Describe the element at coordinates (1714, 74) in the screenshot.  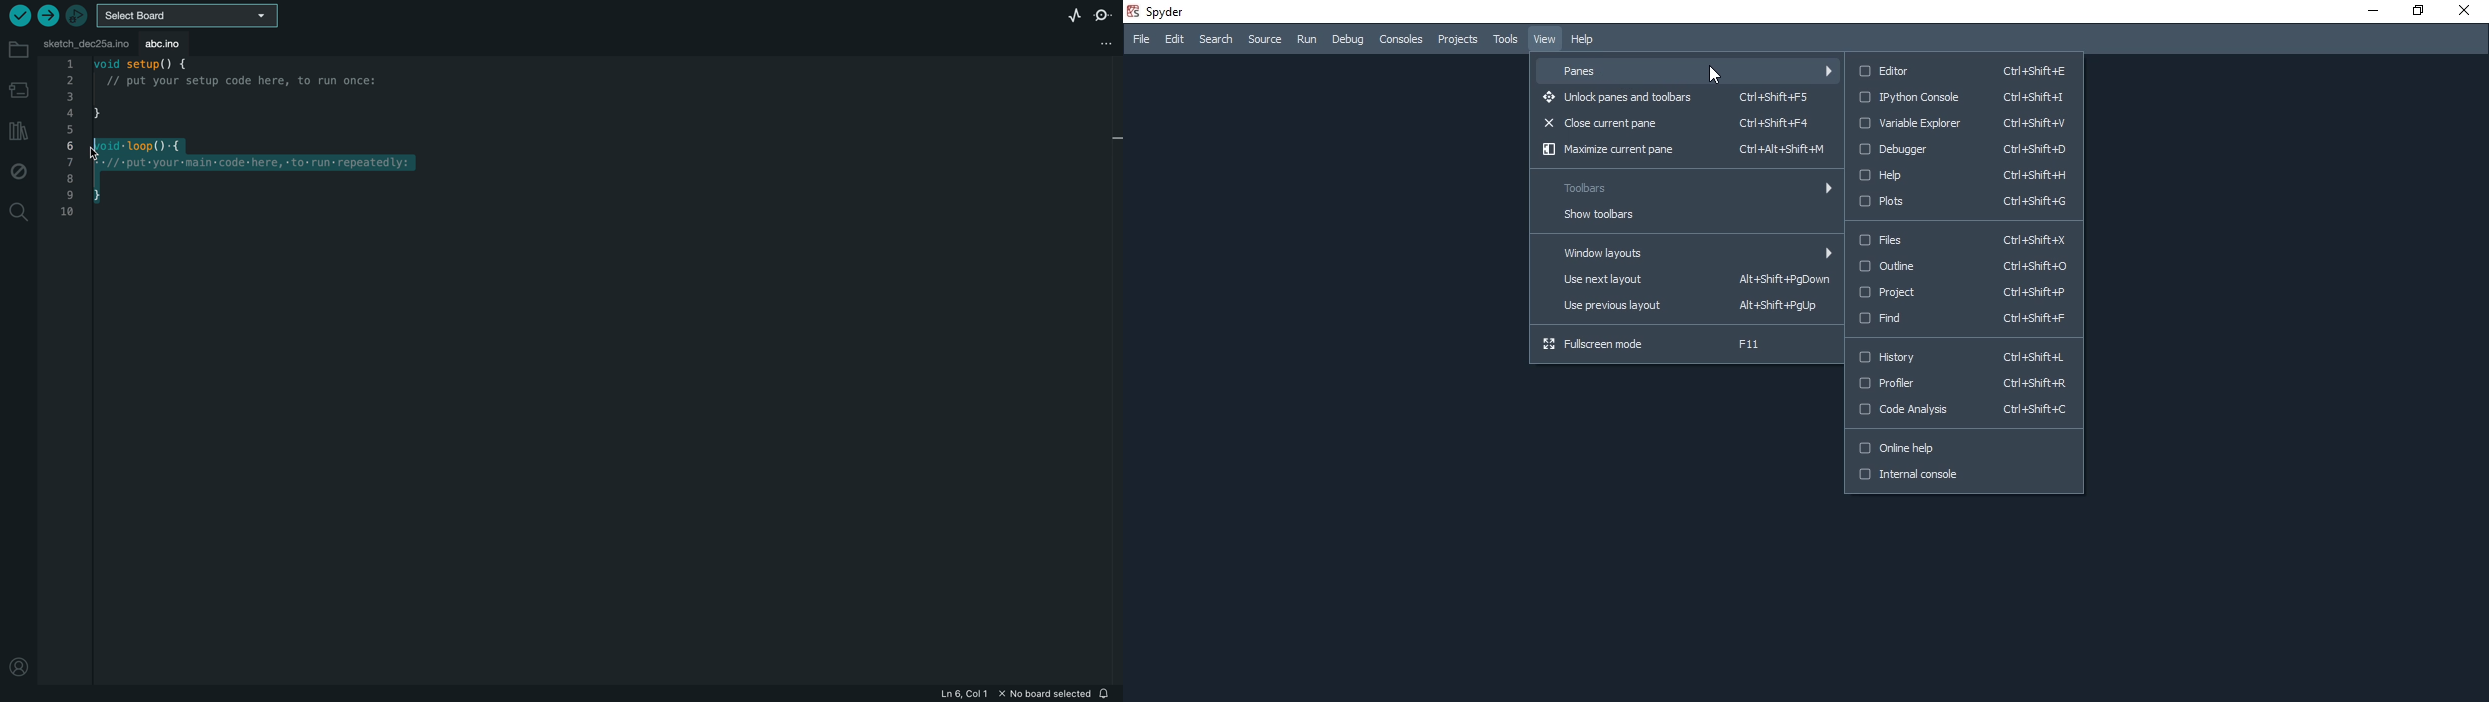
I see `Cursor` at that location.